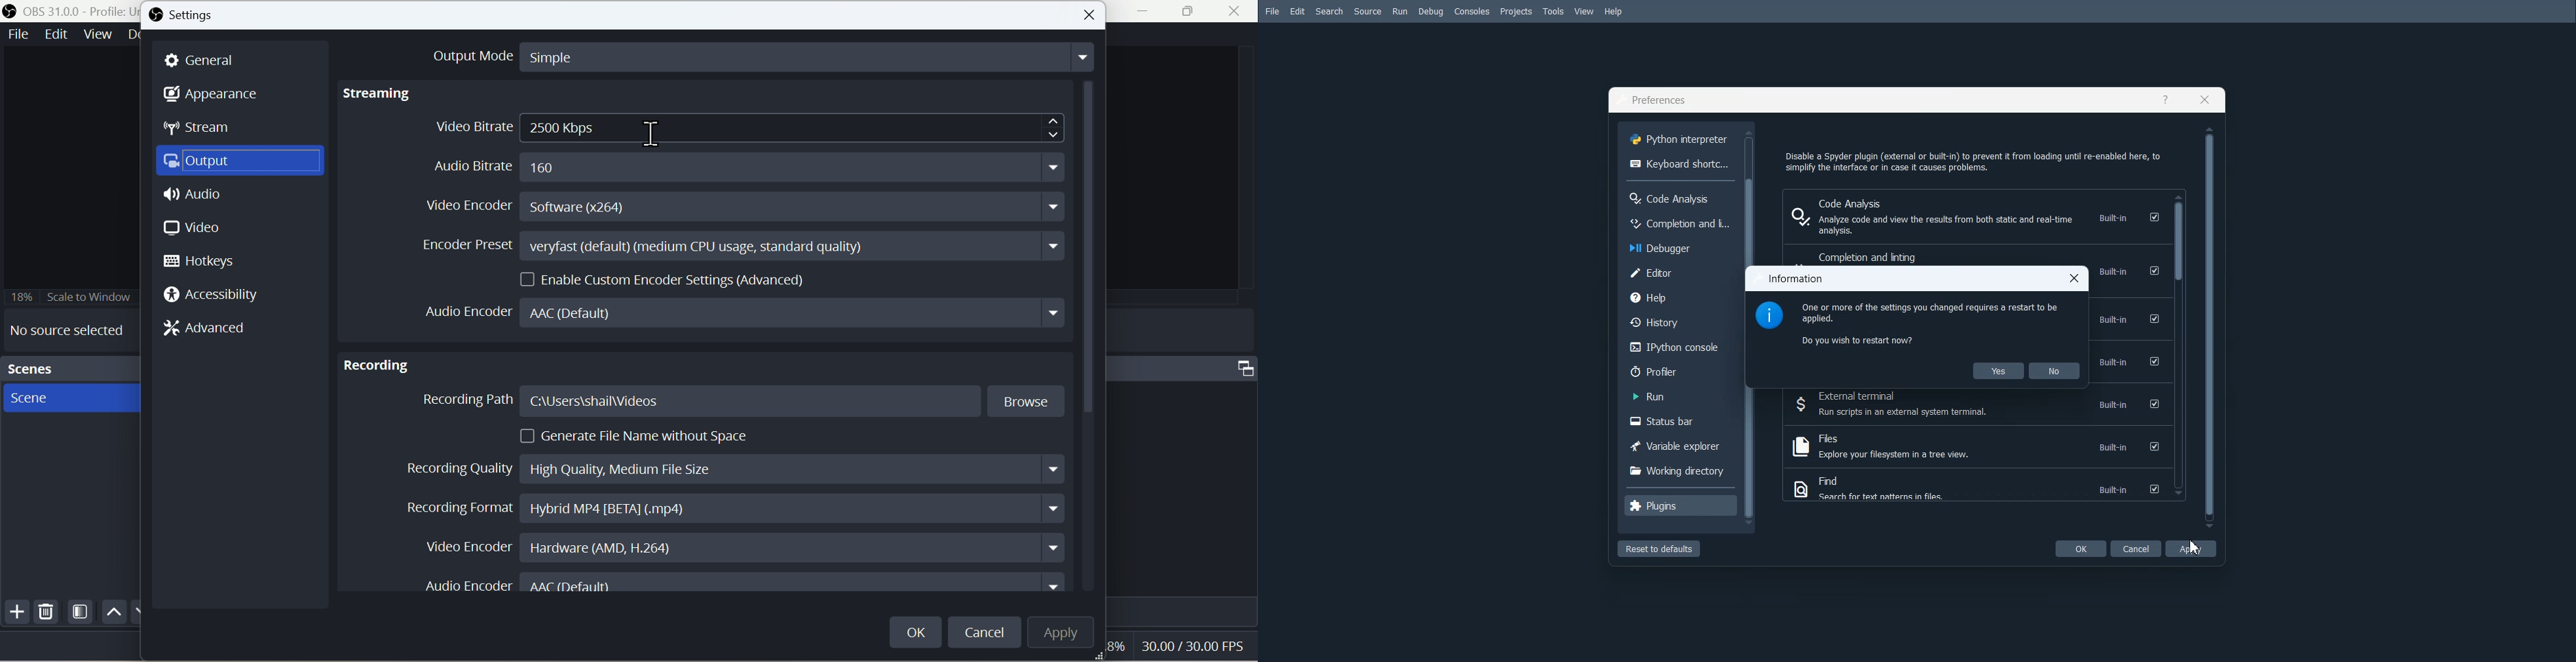  What do you see at coordinates (657, 134) in the screenshot?
I see `cursor` at bounding box center [657, 134].